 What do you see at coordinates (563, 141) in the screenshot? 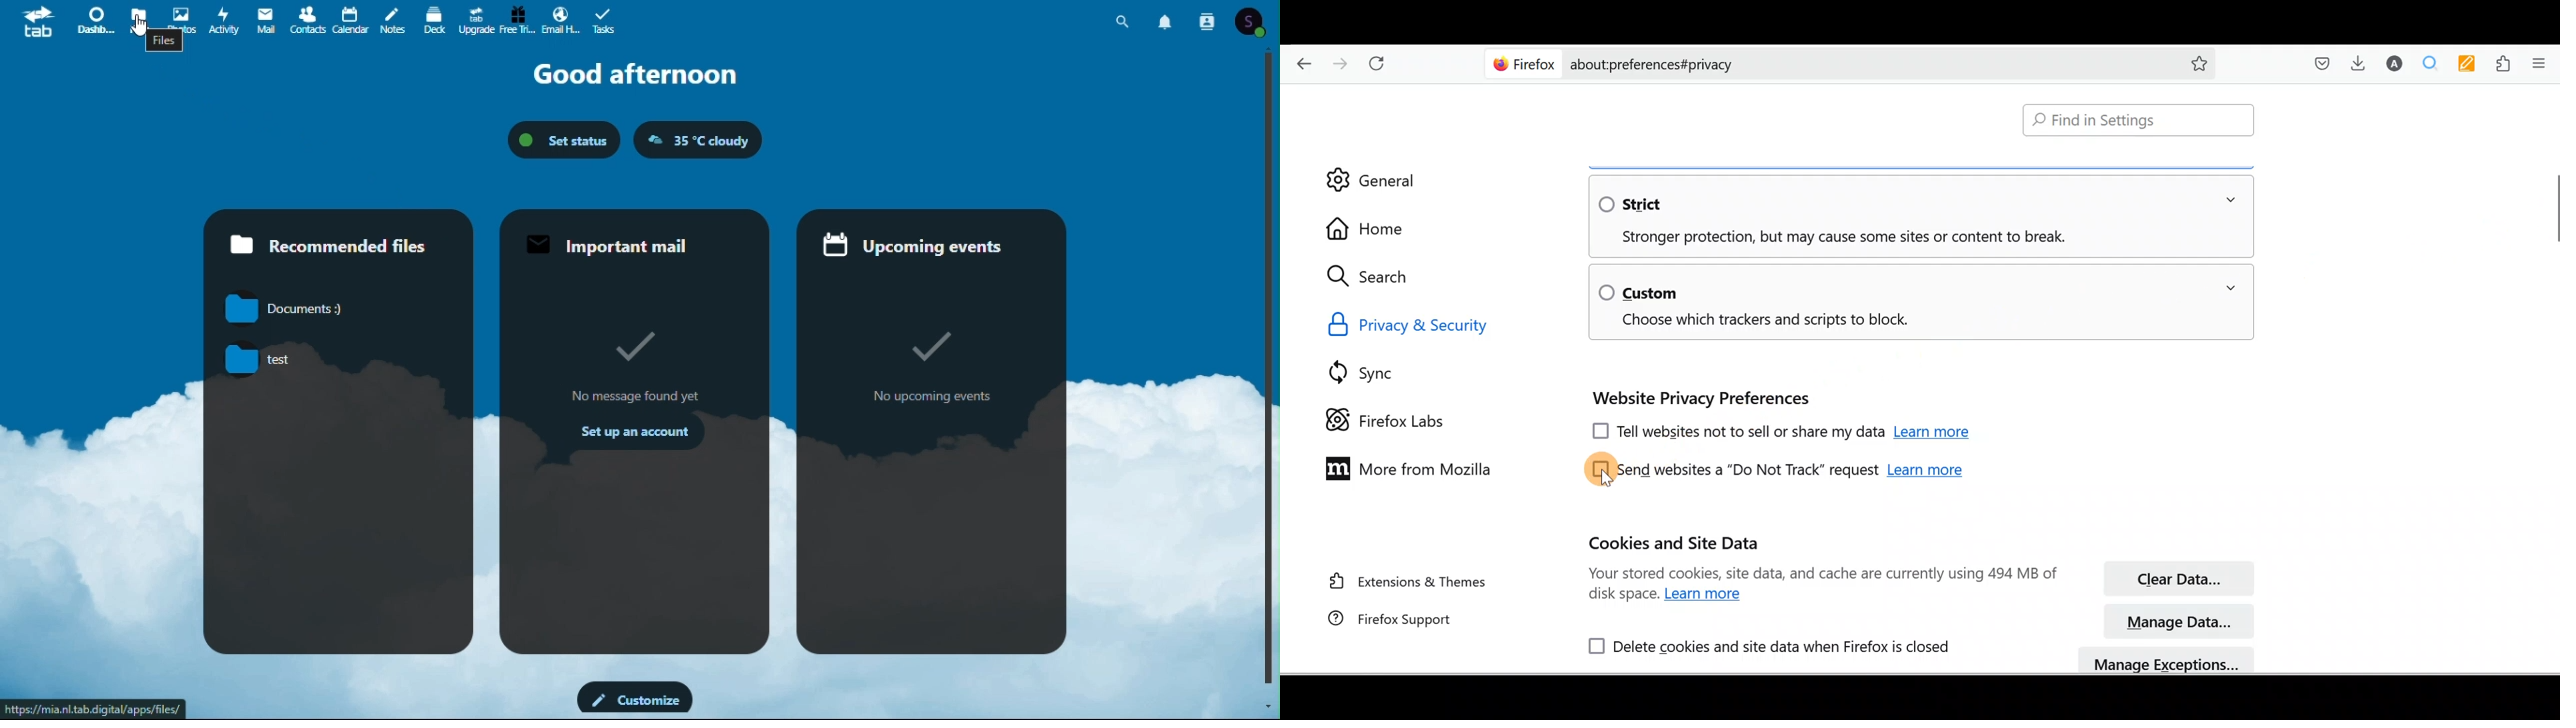
I see `Status` at bounding box center [563, 141].